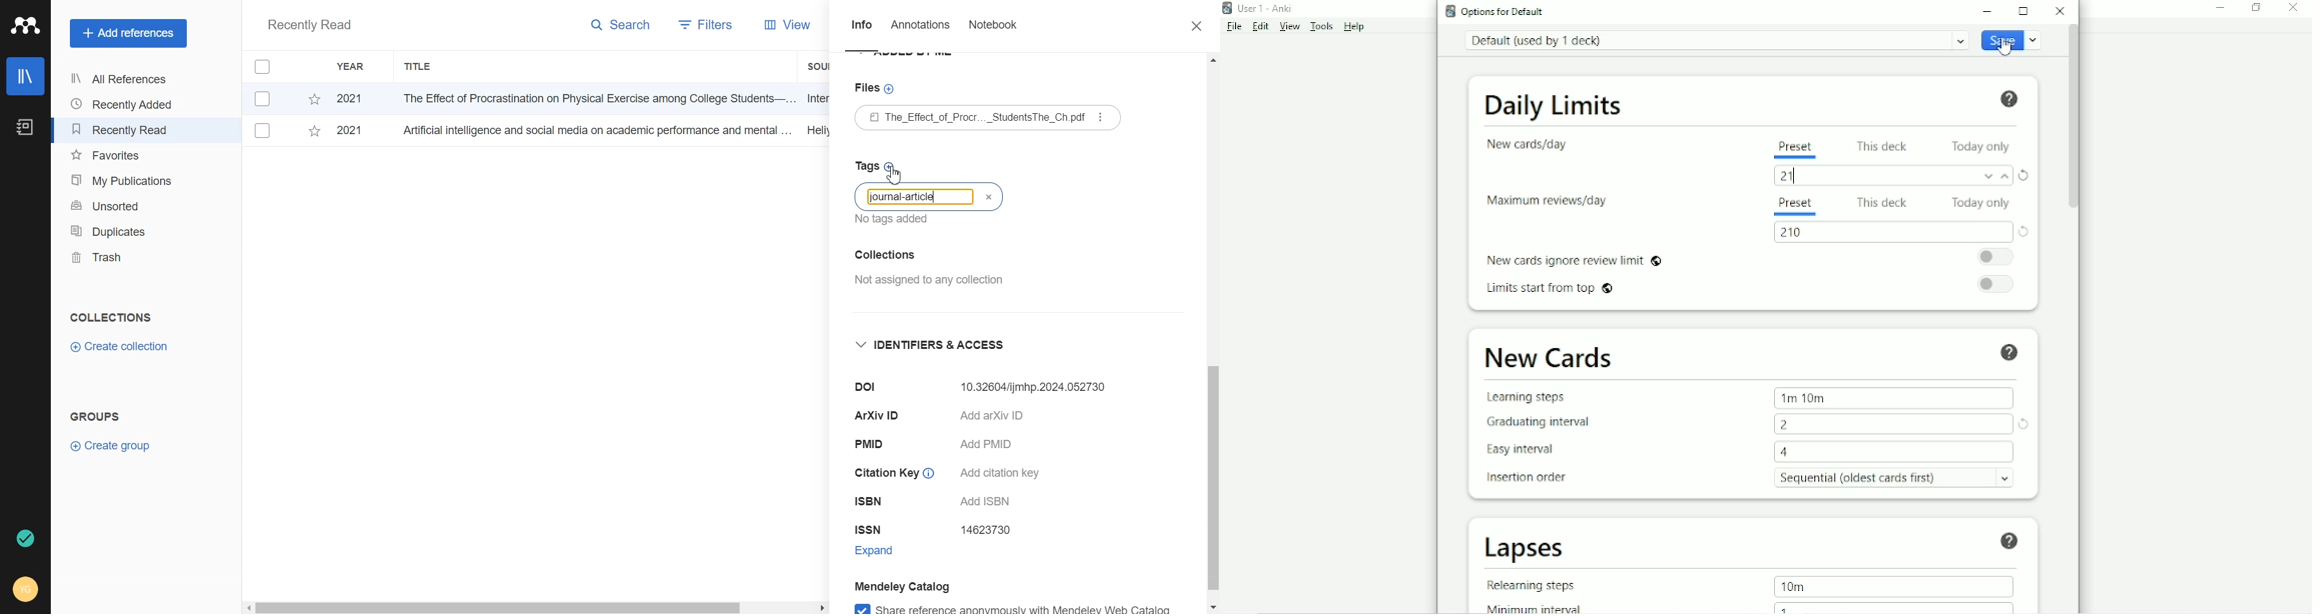 The image size is (2324, 616). What do you see at coordinates (2011, 41) in the screenshot?
I see `Save` at bounding box center [2011, 41].